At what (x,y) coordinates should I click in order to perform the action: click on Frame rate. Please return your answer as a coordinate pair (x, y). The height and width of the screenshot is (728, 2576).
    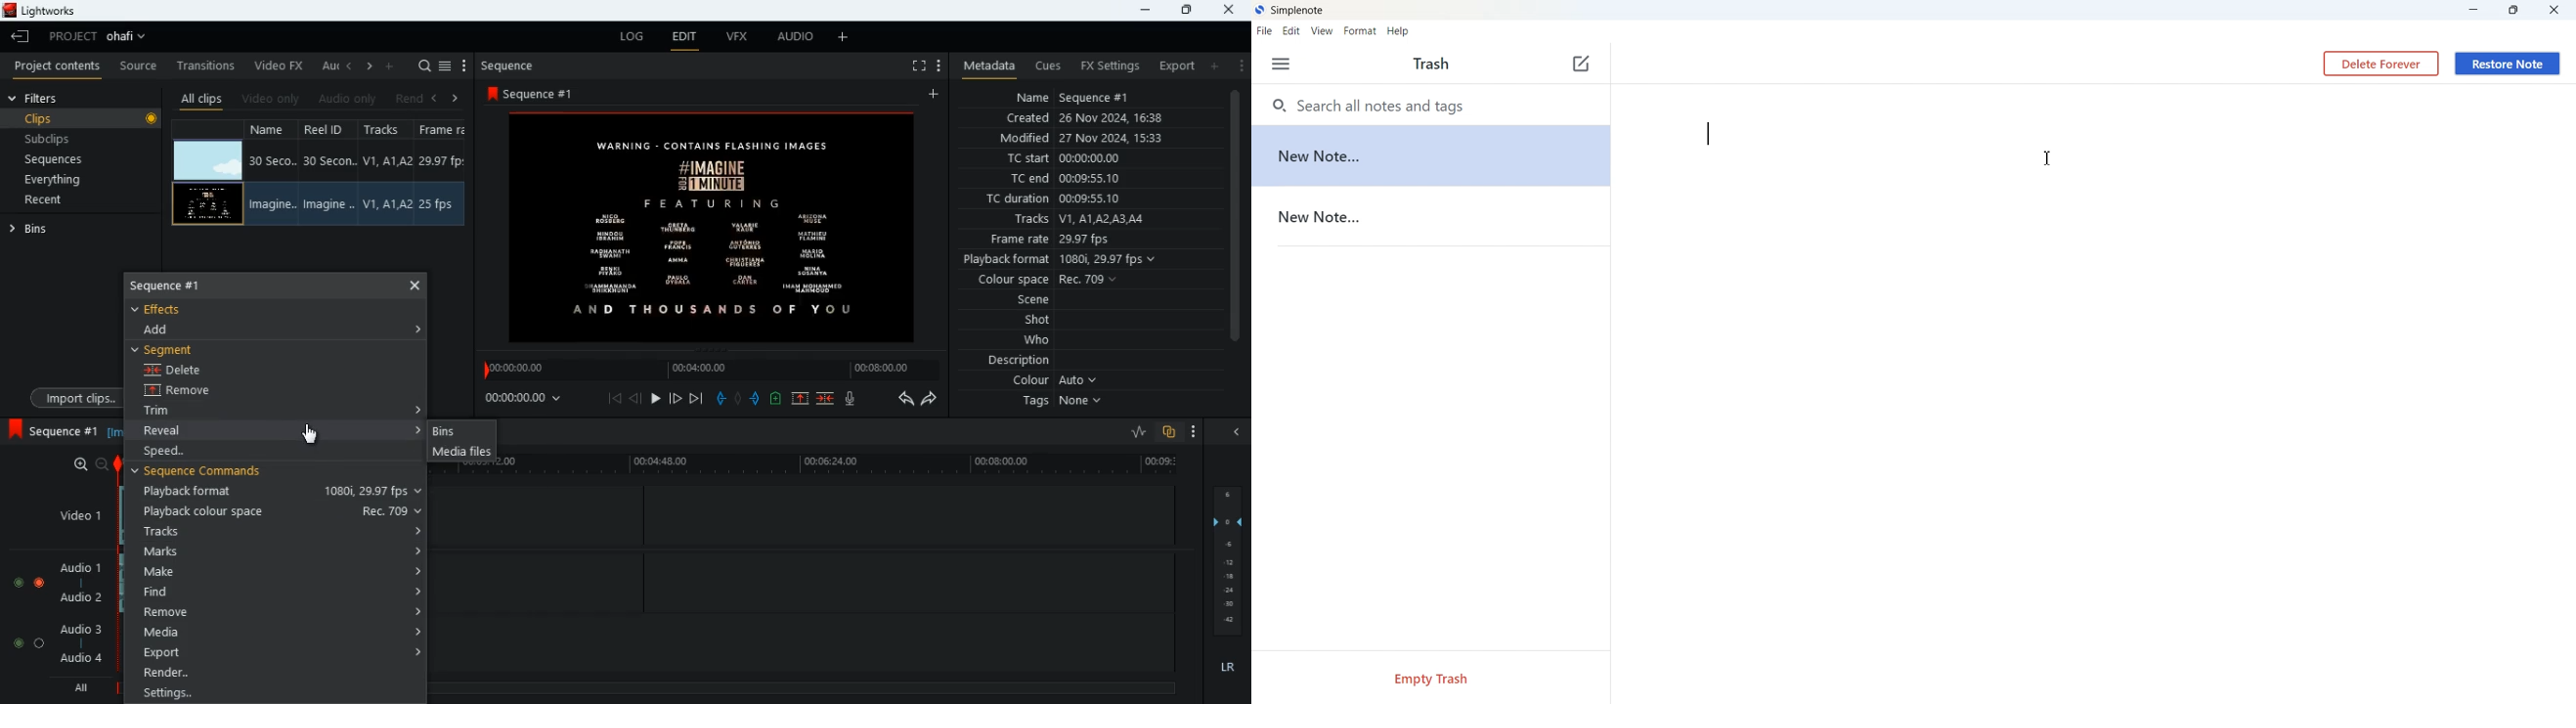
    Looking at the image, I should click on (443, 161).